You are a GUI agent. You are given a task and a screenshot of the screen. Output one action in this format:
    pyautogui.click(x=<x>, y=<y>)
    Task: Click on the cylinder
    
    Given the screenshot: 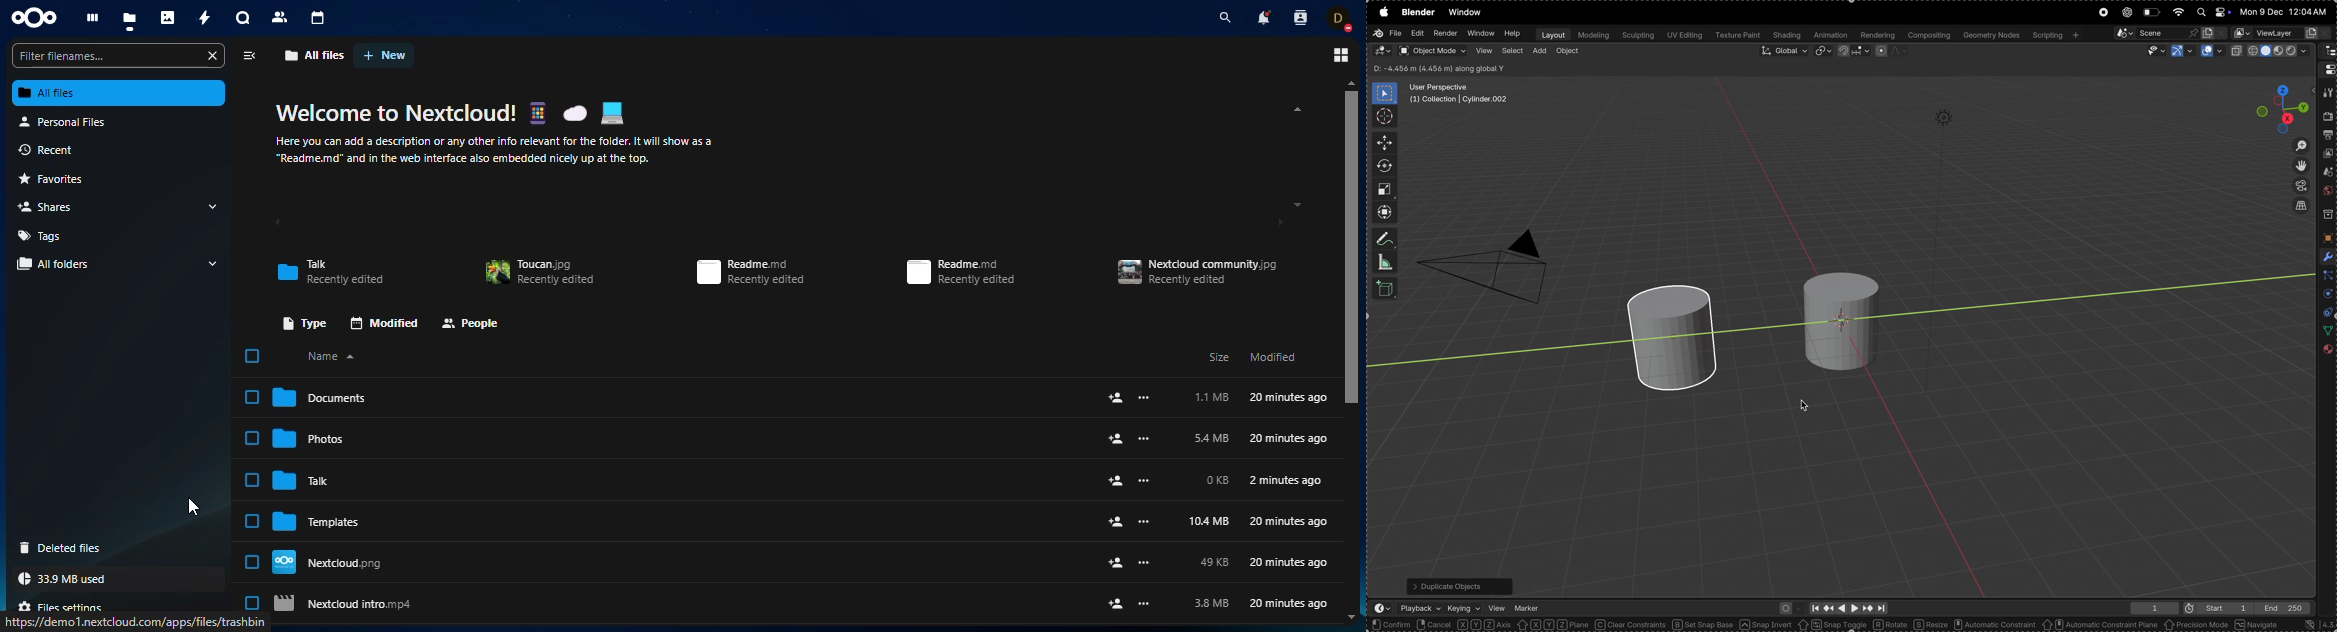 What is the action you would take?
    pyautogui.click(x=1681, y=338)
    